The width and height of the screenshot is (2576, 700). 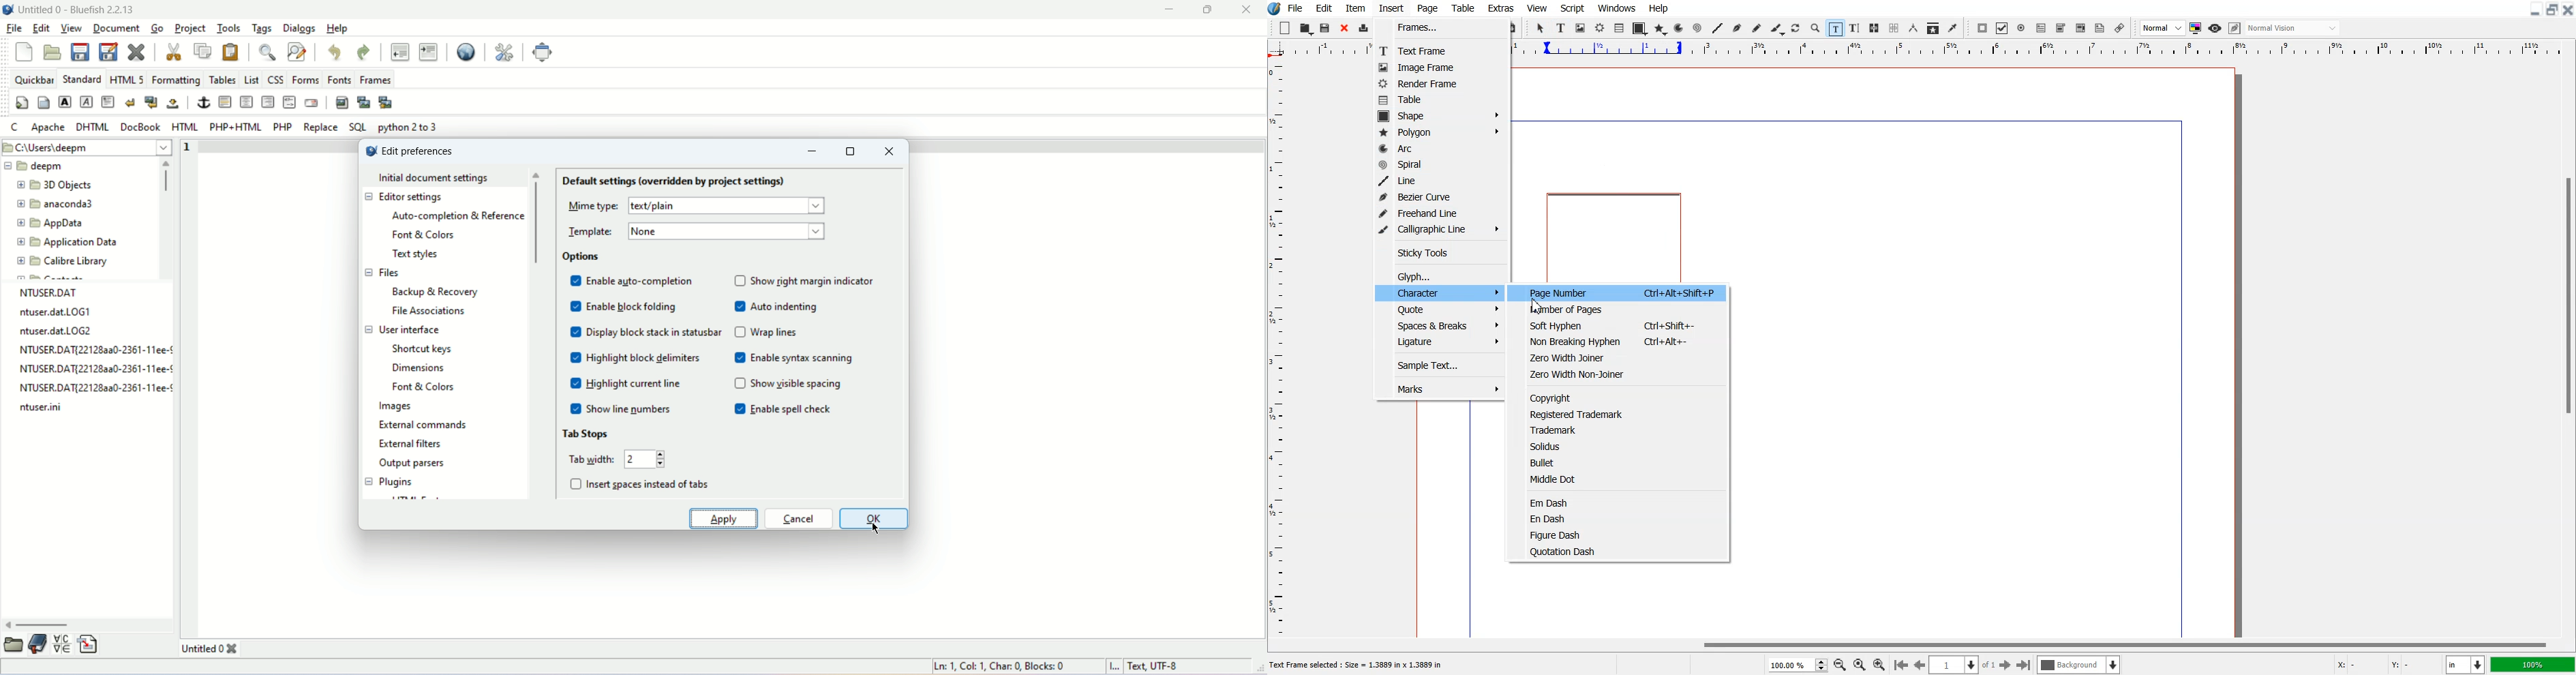 I want to click on Spaces & Breaks, so click(x=1438, y=324).